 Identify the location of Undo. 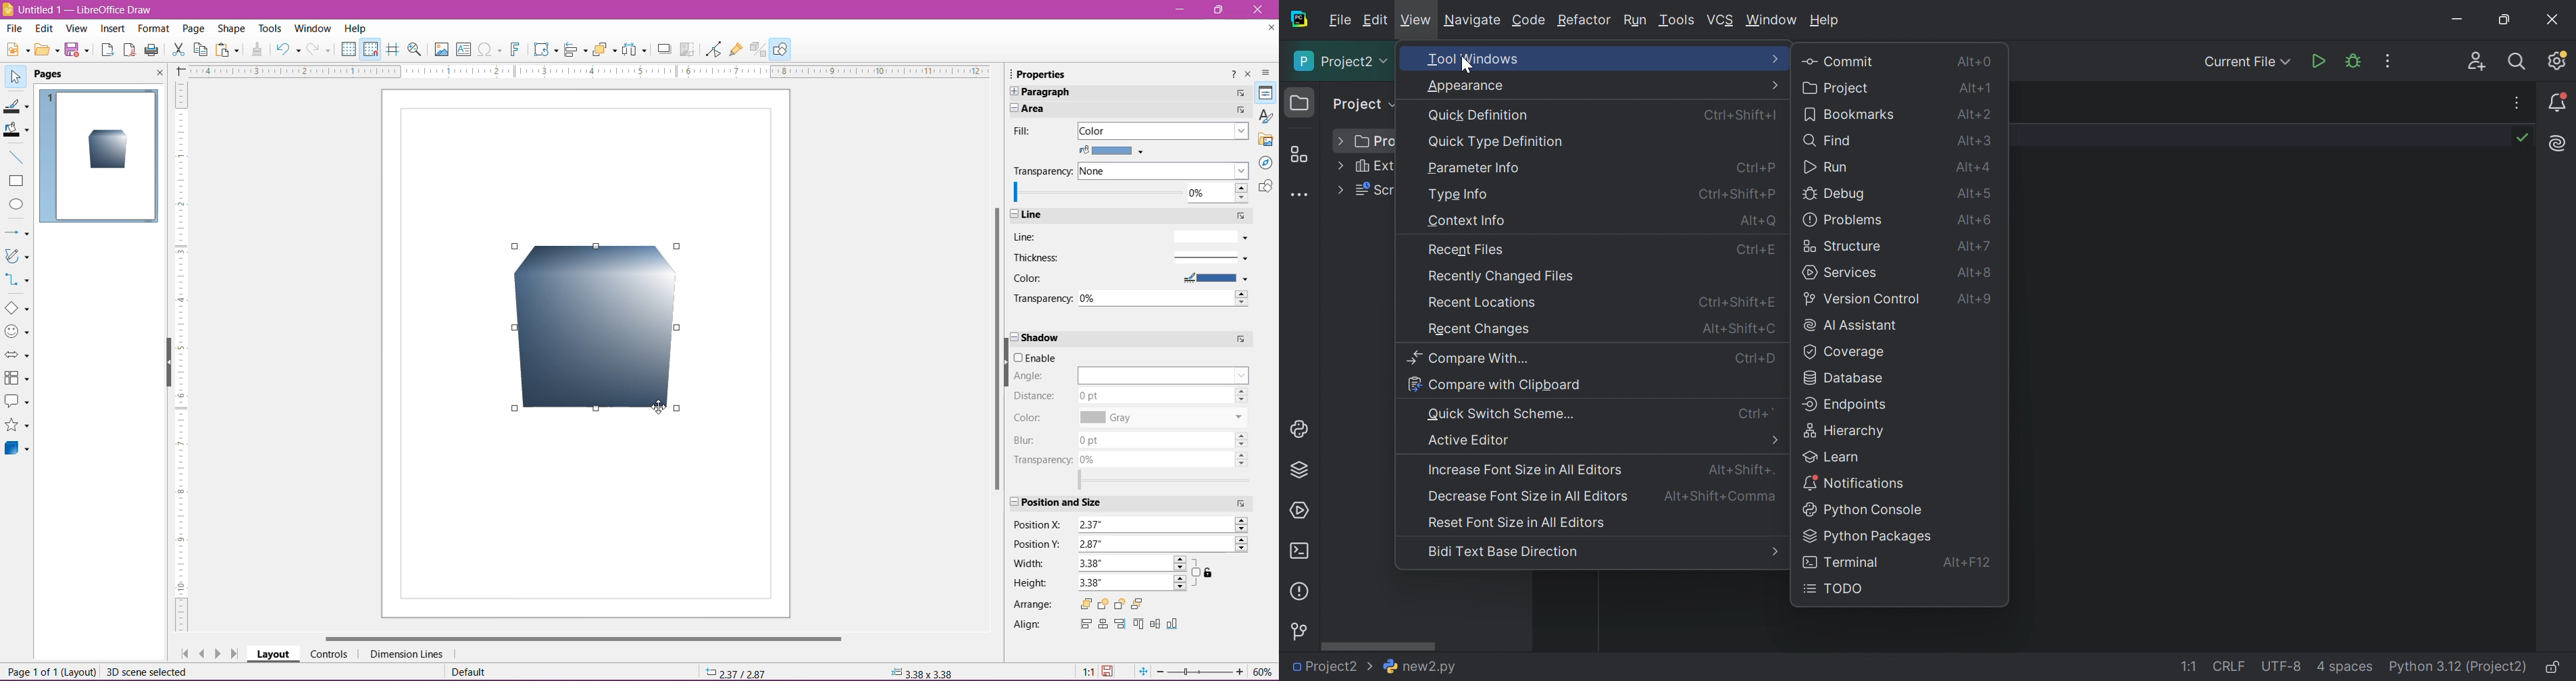
(288, 51).